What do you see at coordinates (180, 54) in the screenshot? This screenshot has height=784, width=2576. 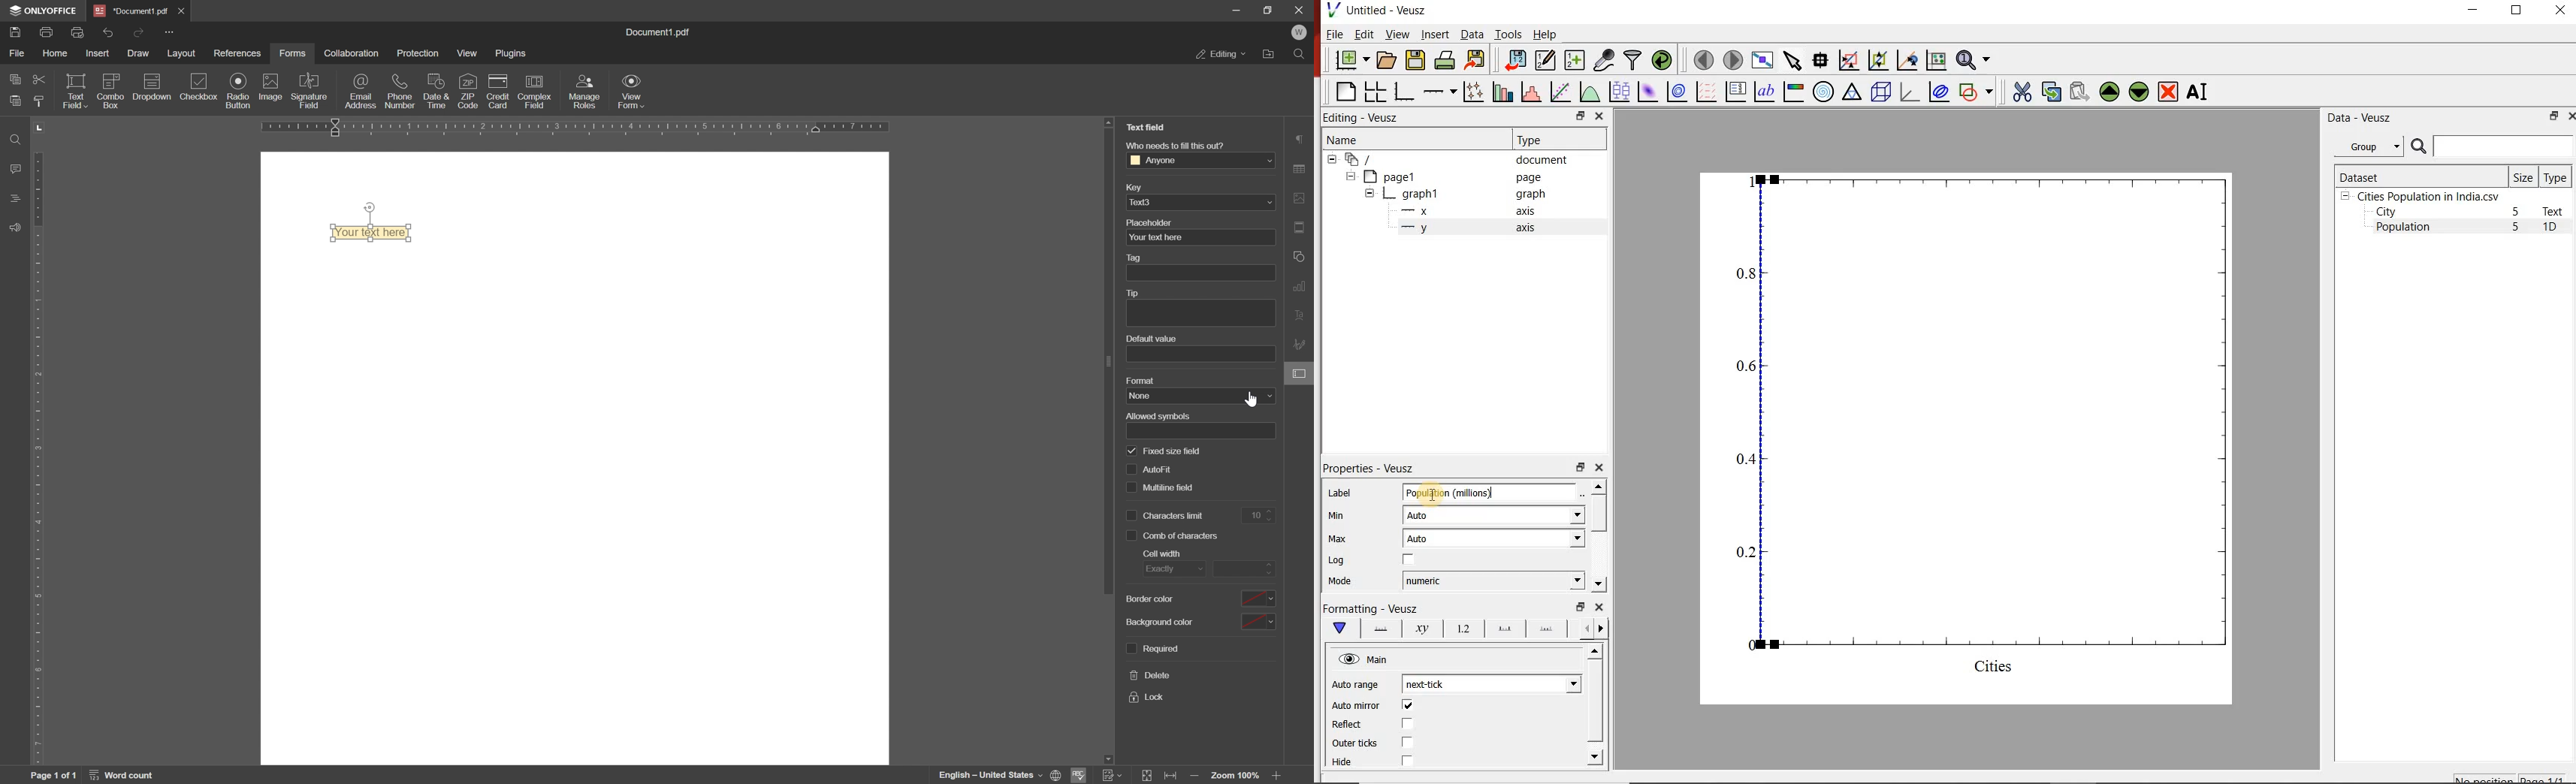 I see `layout` at bounding box center [180, 54].